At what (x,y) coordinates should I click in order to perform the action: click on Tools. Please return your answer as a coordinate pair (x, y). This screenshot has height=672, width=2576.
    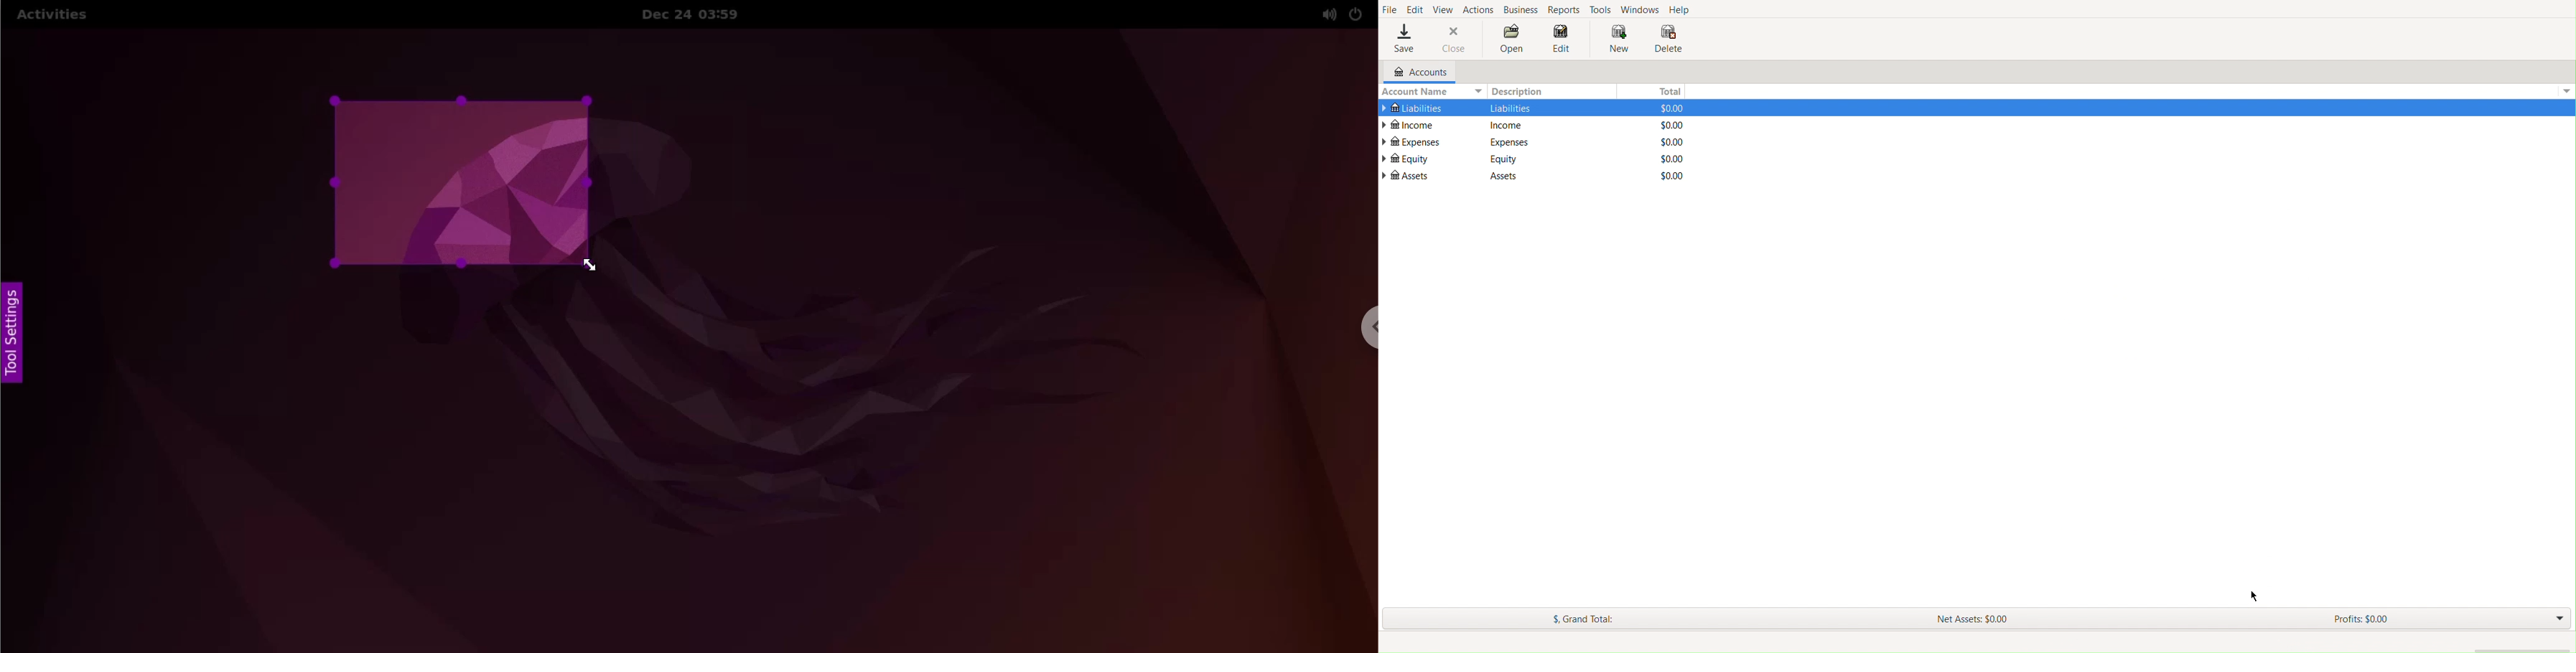
    Looking at the image, I should click on (1601, 9).